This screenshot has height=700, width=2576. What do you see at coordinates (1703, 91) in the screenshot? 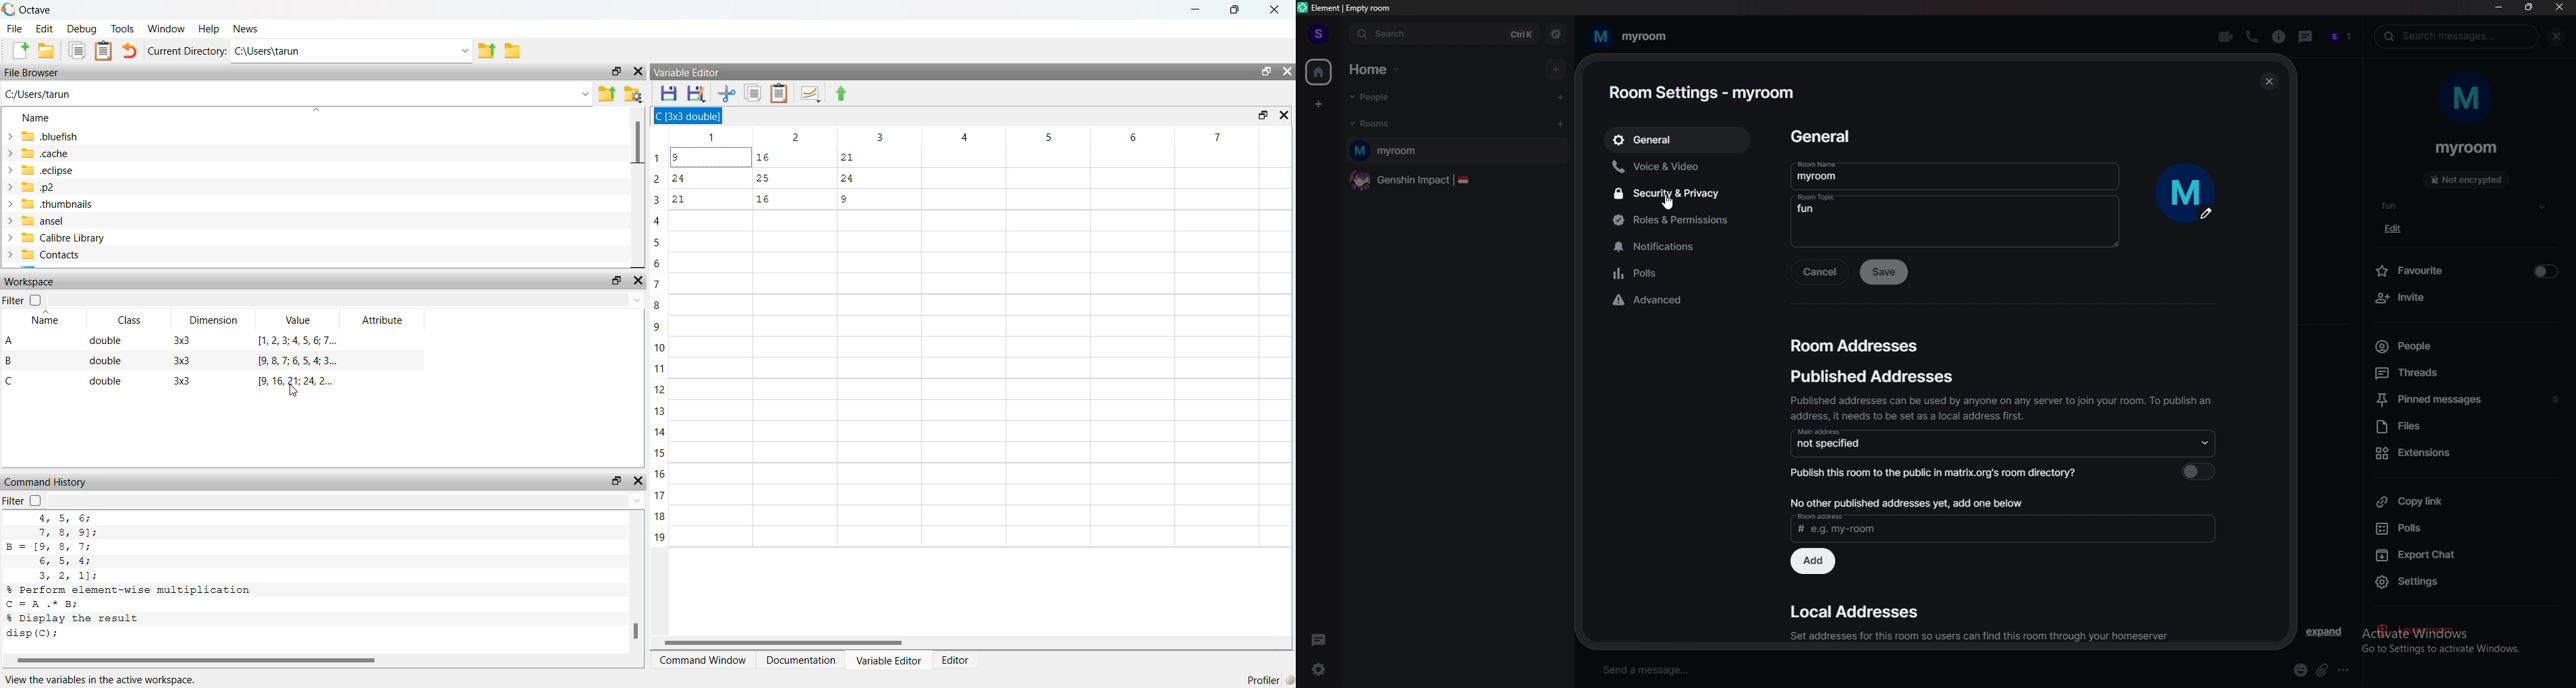
I see `room settings - myroom` at bounding box center [1703, 91].